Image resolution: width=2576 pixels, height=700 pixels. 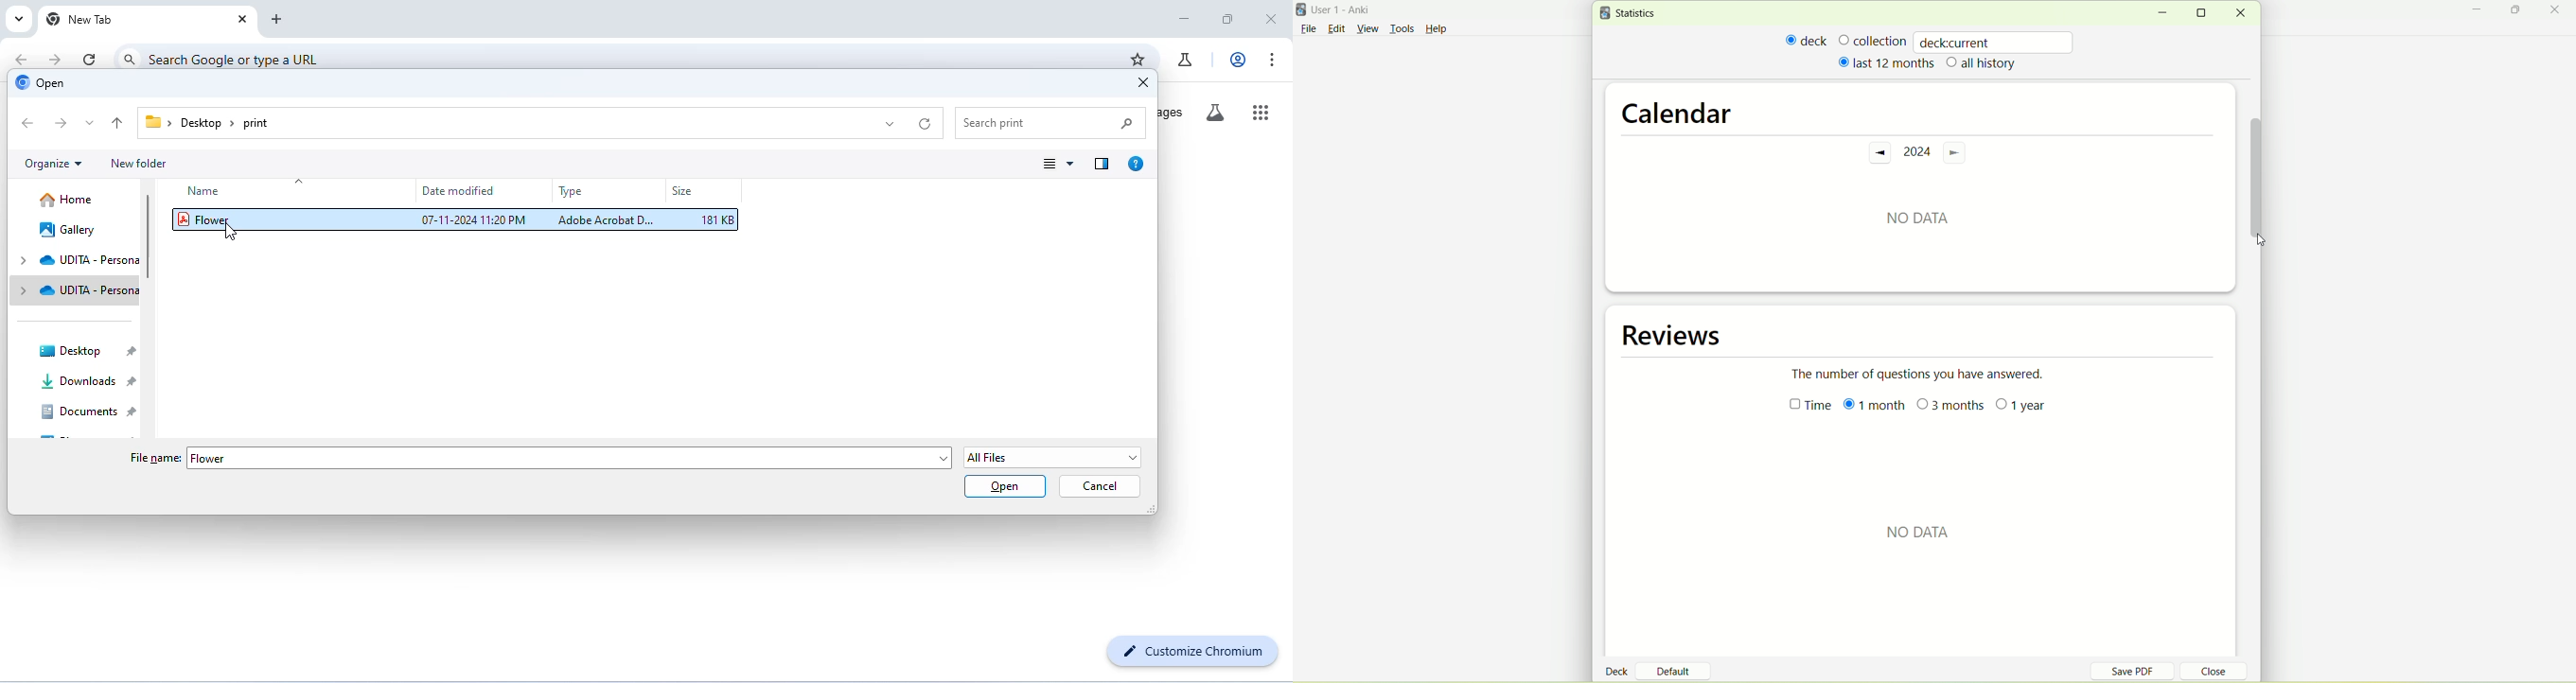 What do you see at coordinates (1370, 29) in the screenshot?
I see `view` at bounding box center [1370, 29].